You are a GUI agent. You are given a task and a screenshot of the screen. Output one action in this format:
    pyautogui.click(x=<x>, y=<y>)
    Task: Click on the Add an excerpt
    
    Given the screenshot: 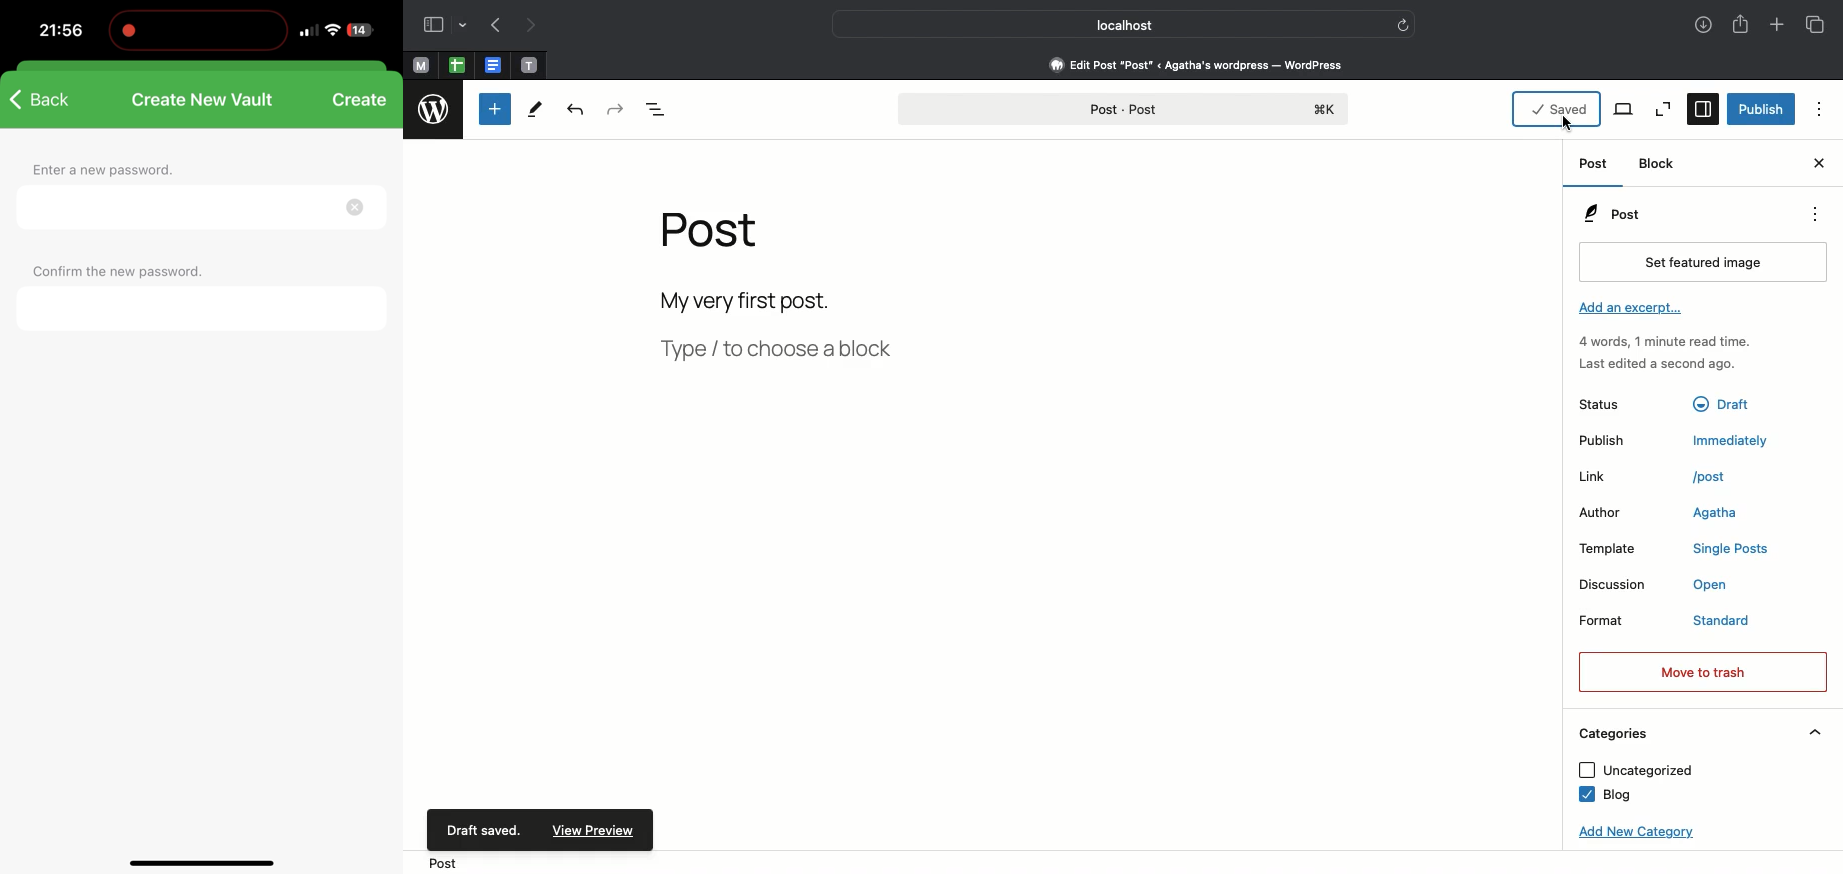 What is the action you would take?
    pyautogui.click(x=1634, y=310)
    